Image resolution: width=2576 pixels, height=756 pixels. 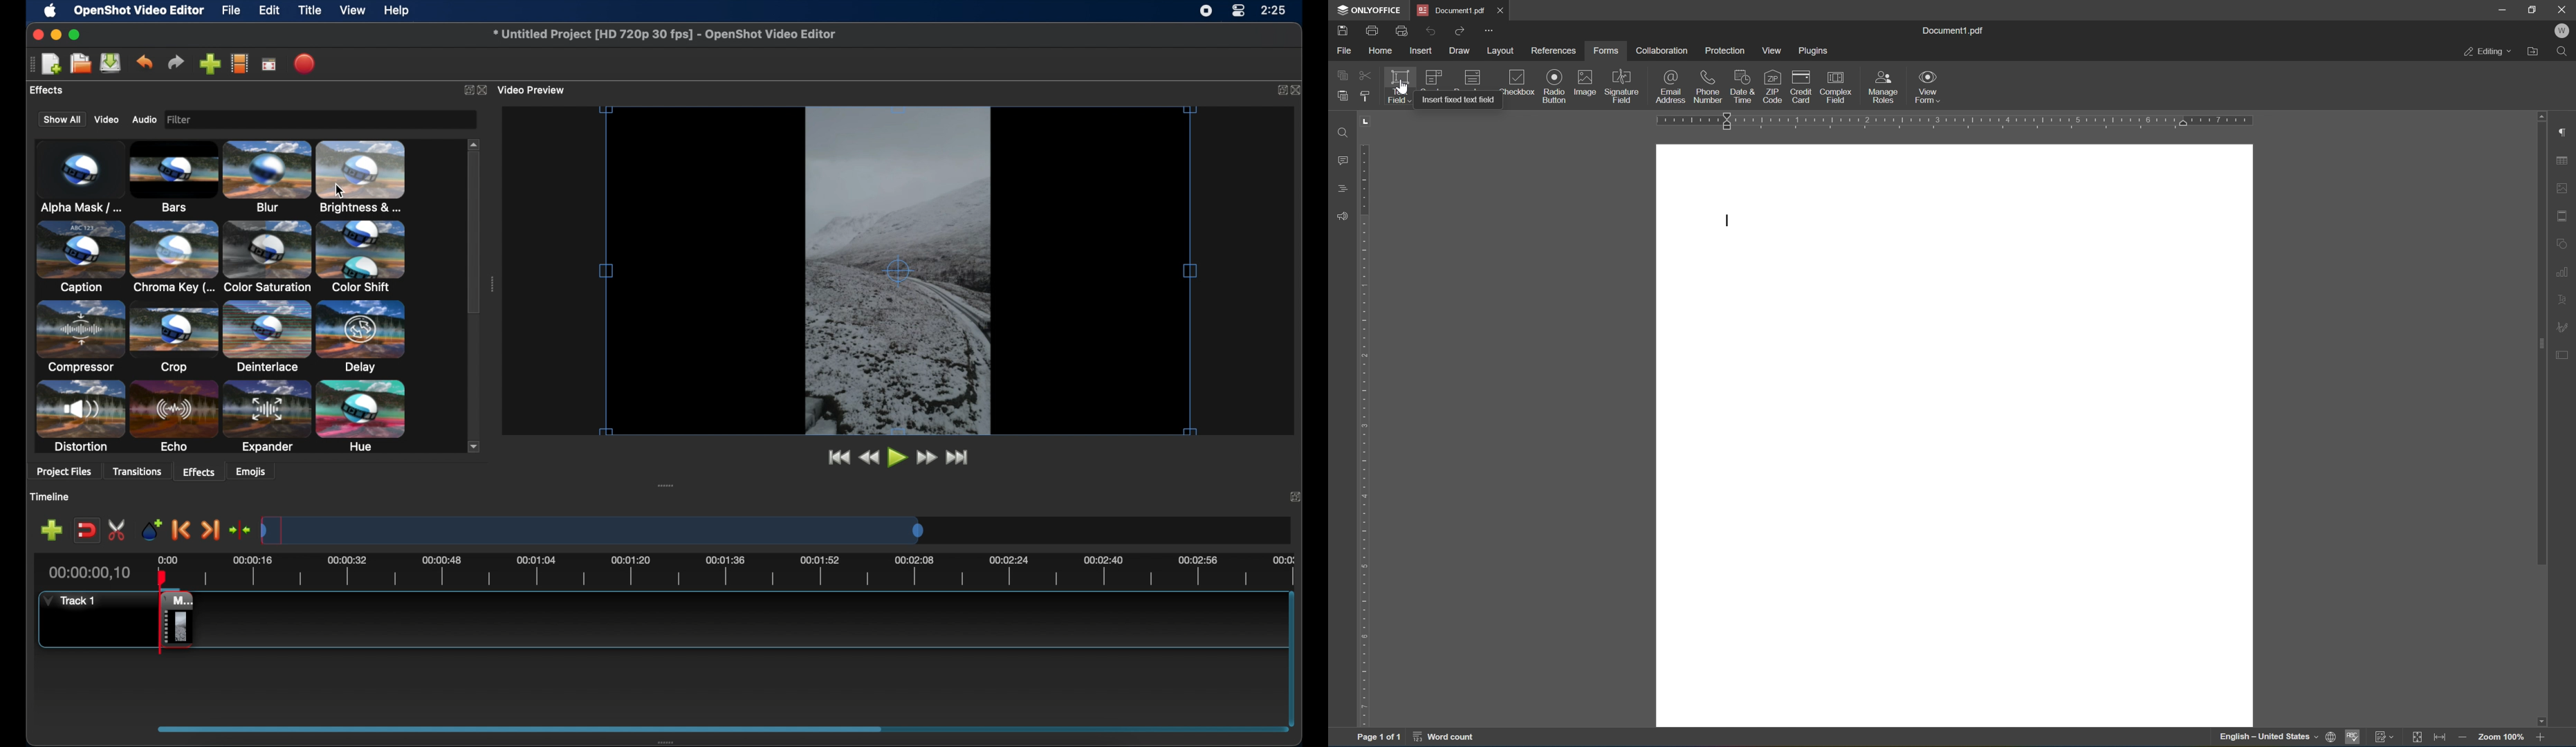 I want to click on open file location, so click(x=2535, y=52).